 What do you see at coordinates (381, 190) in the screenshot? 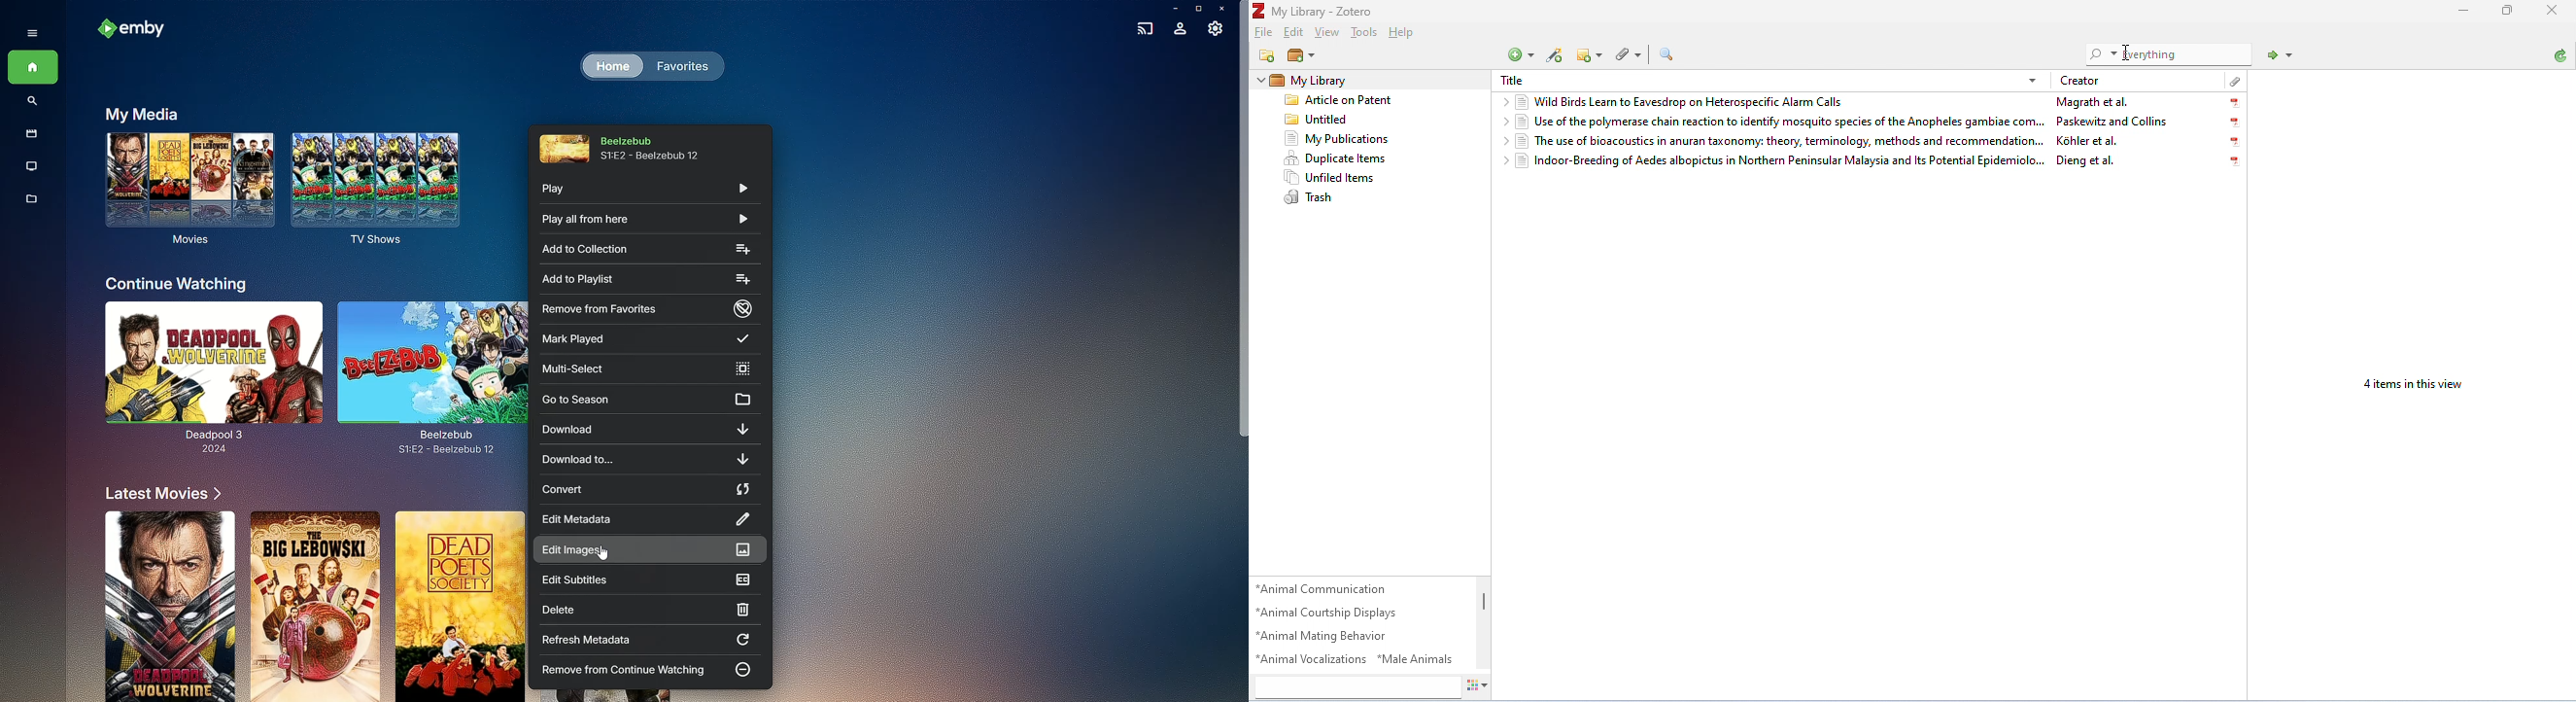
I see `TV Shows` at bounding box center [381, 190].